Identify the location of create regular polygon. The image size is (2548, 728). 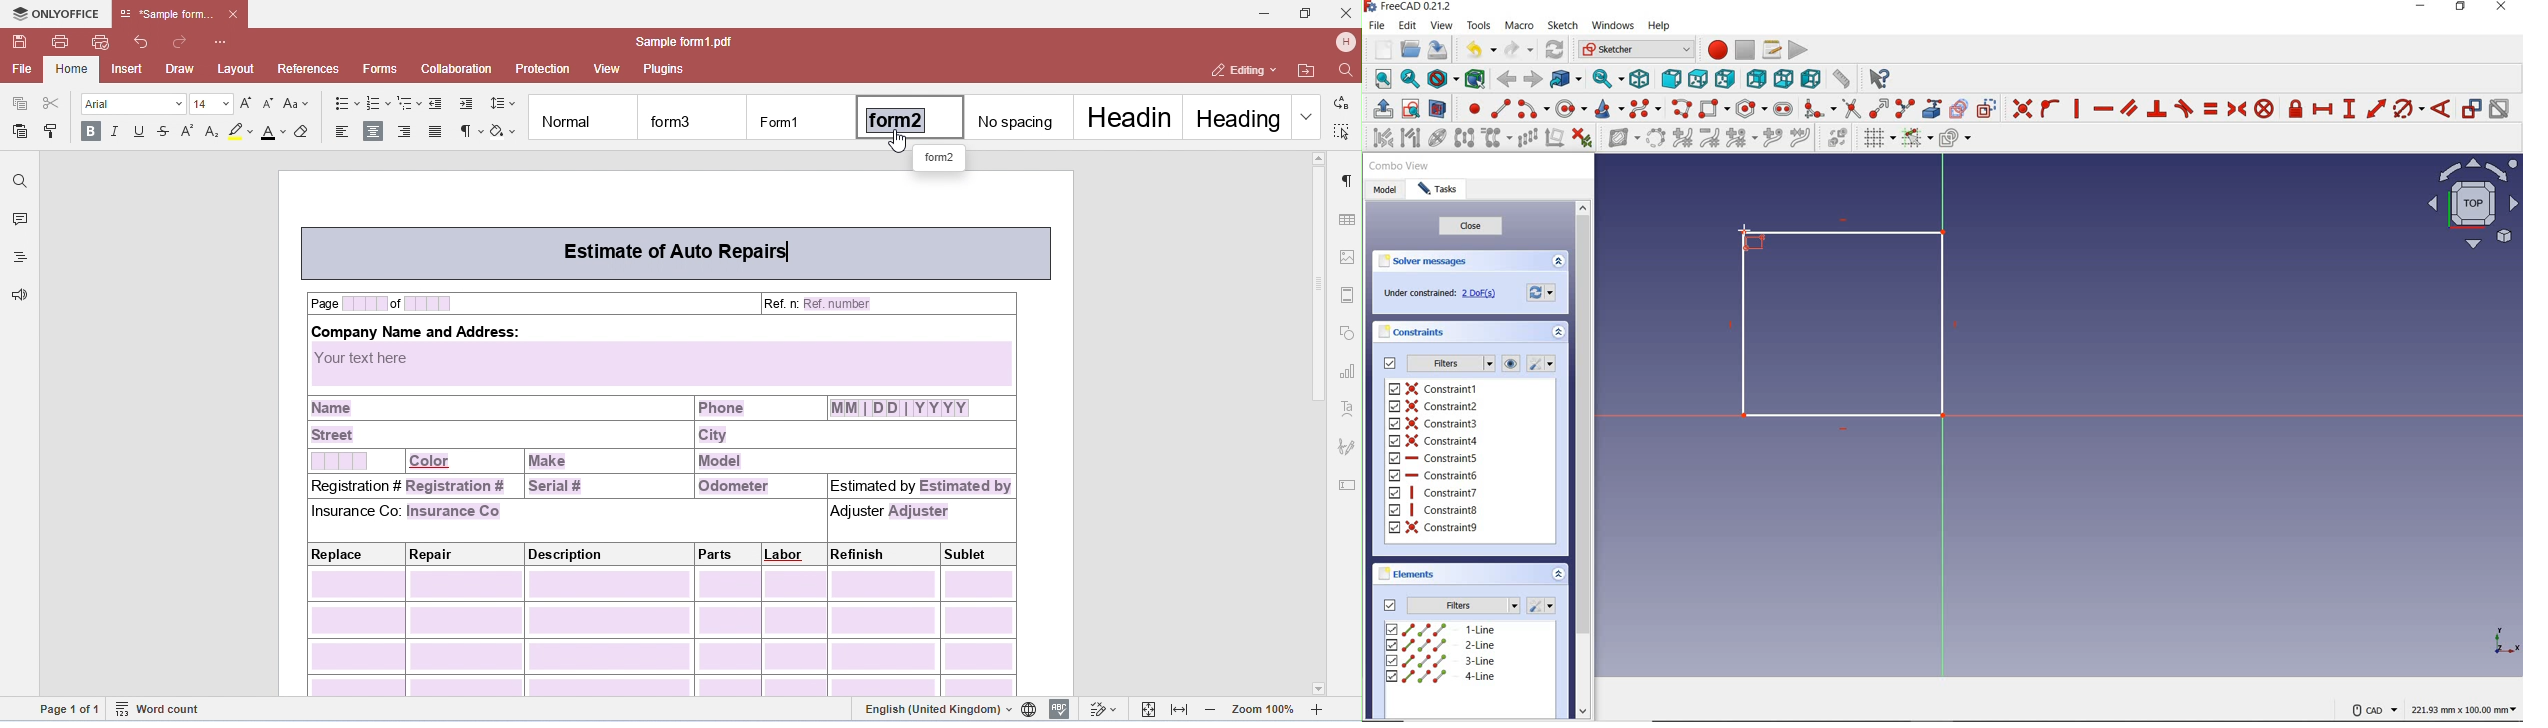
(1750, 109).